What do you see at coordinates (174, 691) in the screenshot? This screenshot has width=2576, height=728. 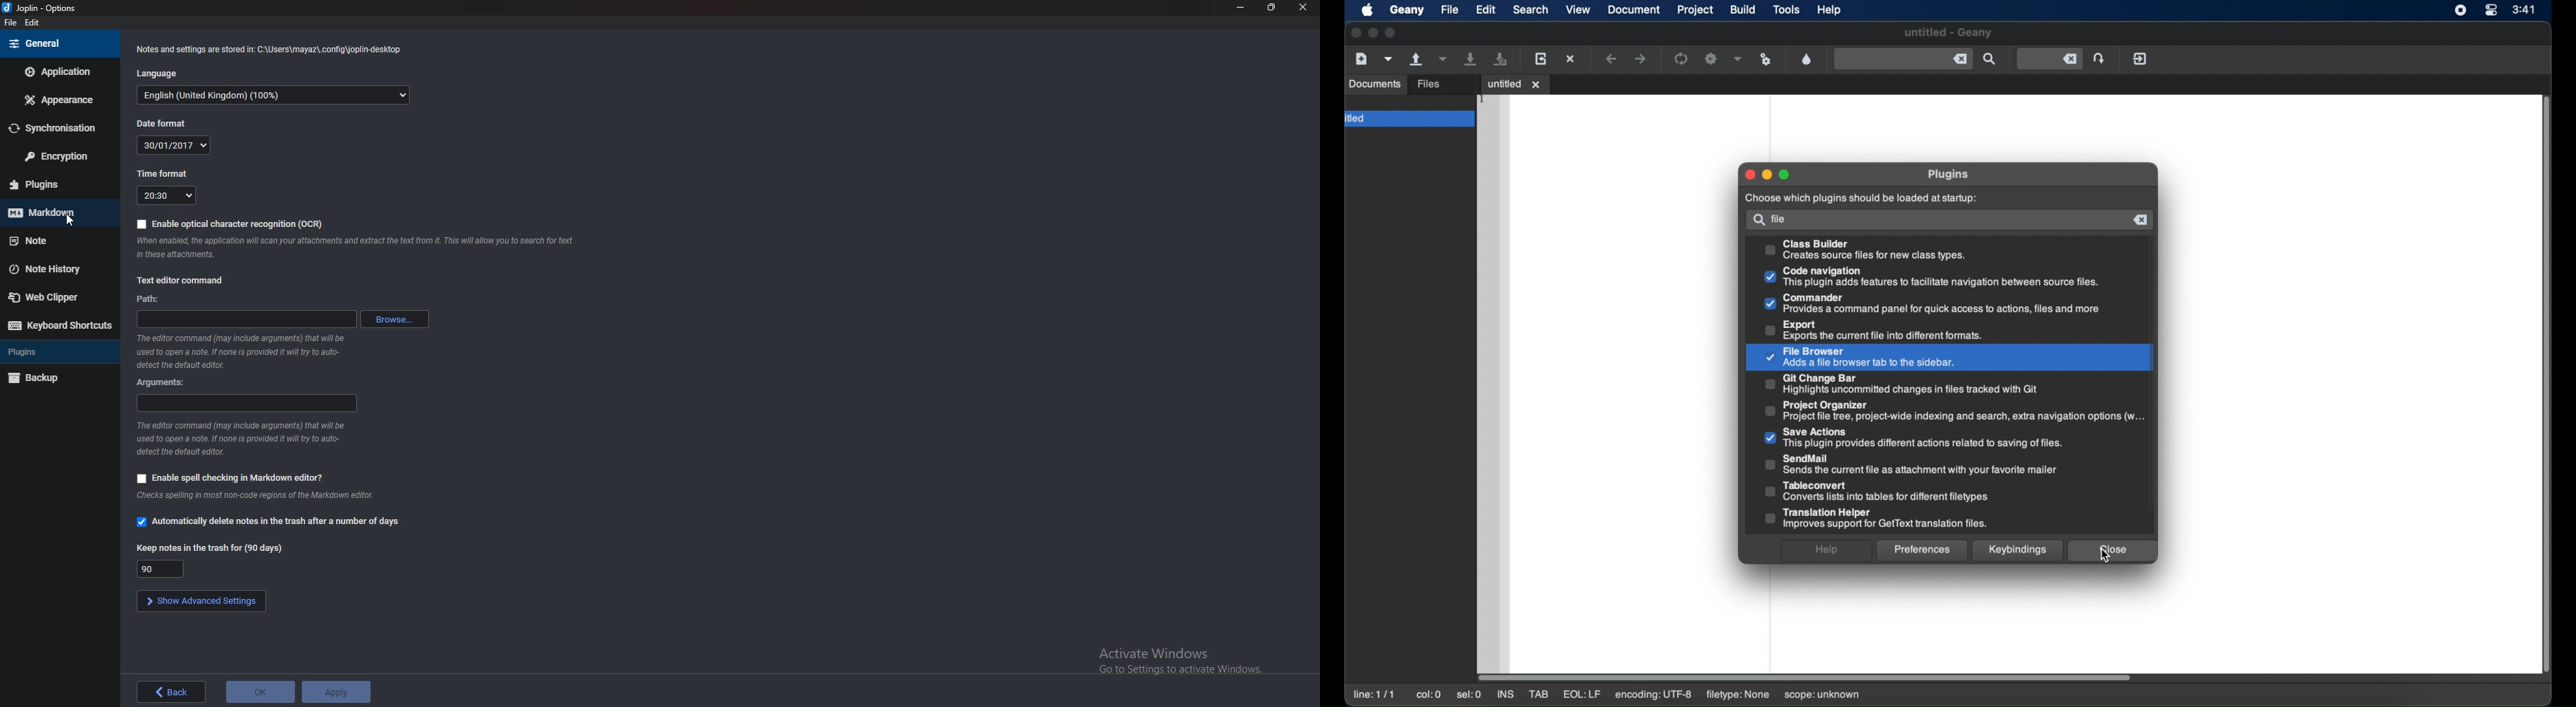 I see `back` at bounding box center [174, 691].